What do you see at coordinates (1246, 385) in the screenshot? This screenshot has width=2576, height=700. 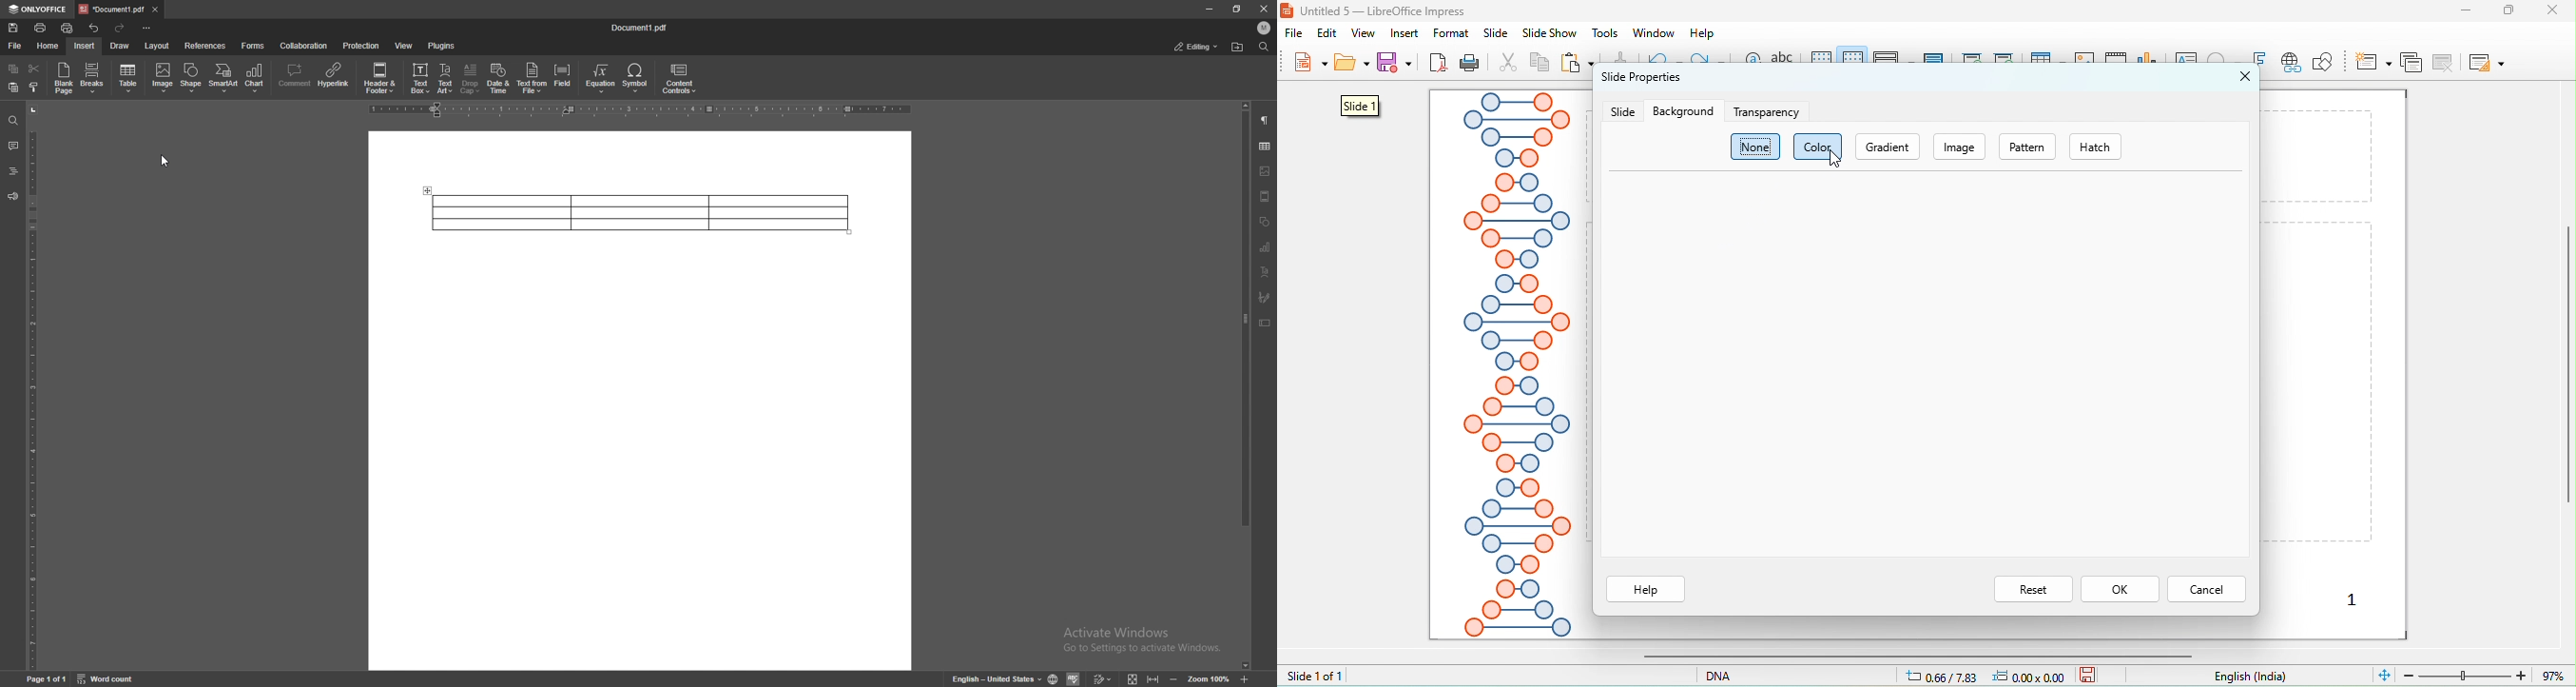 I see `scroll bar` at bounding box center [1246, 385].